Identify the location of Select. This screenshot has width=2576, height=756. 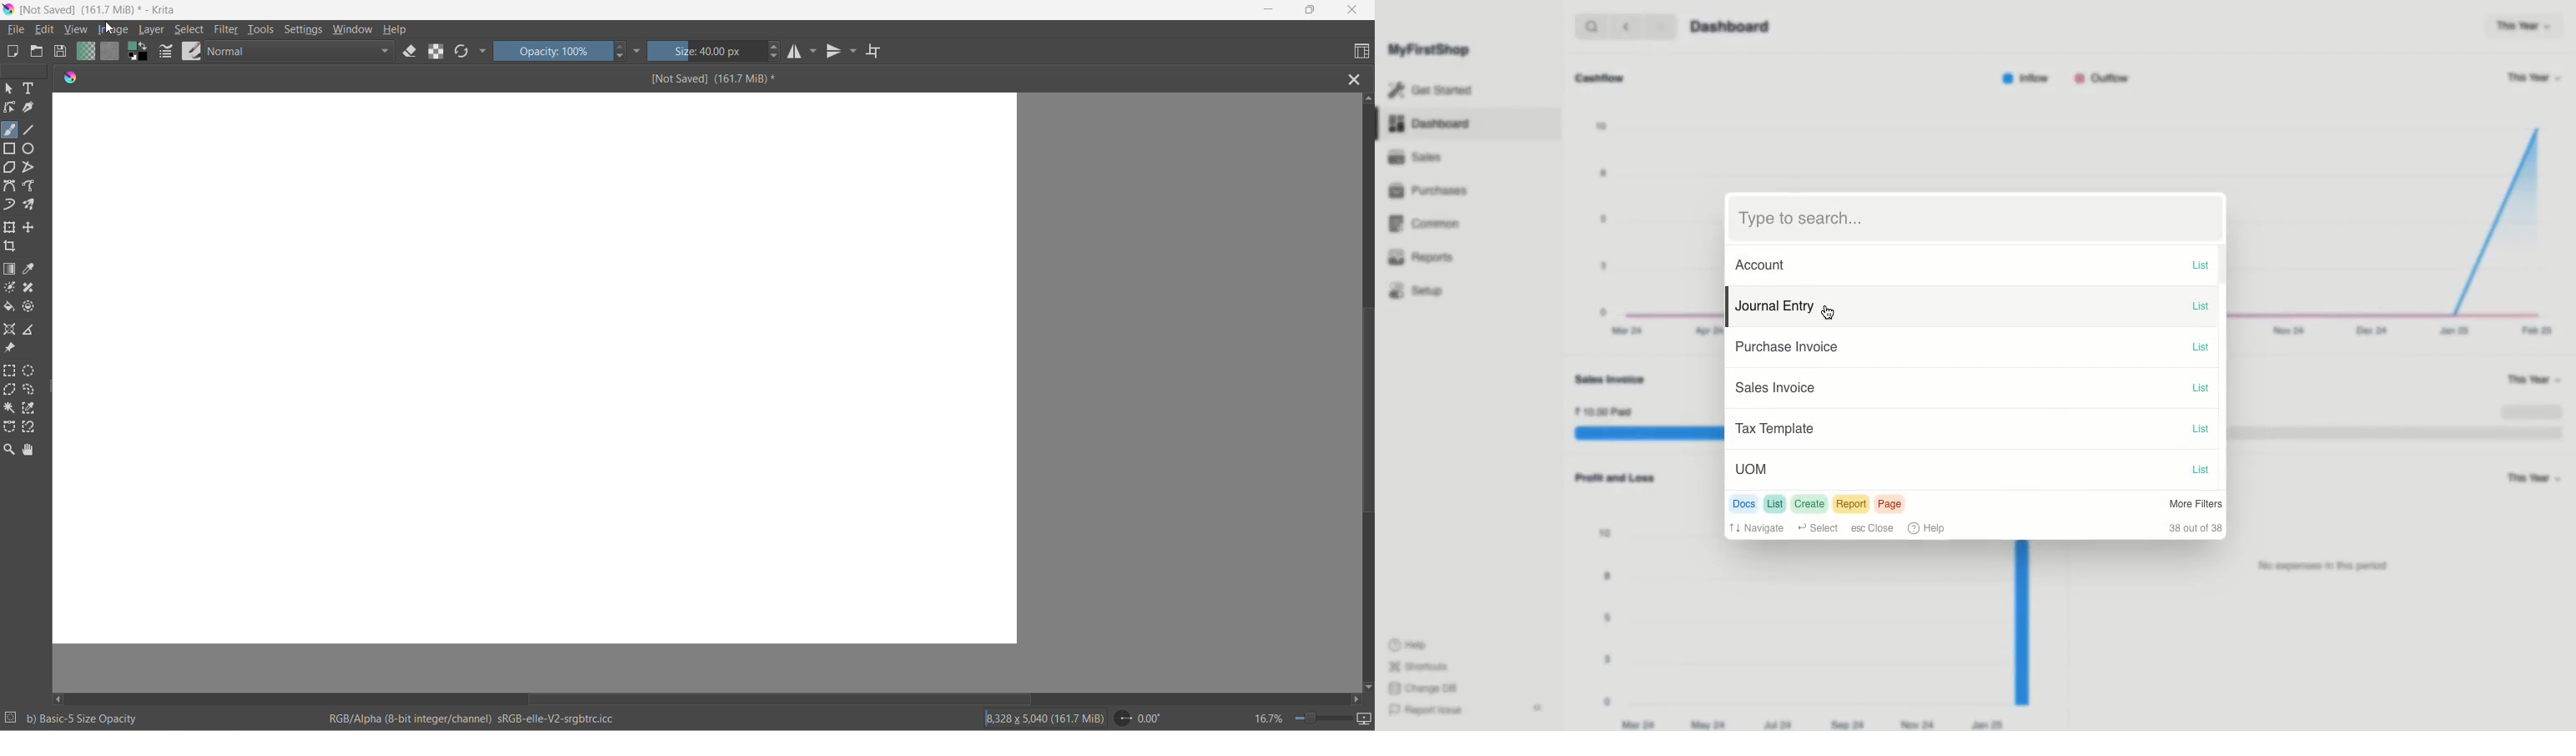
(1816, 528).